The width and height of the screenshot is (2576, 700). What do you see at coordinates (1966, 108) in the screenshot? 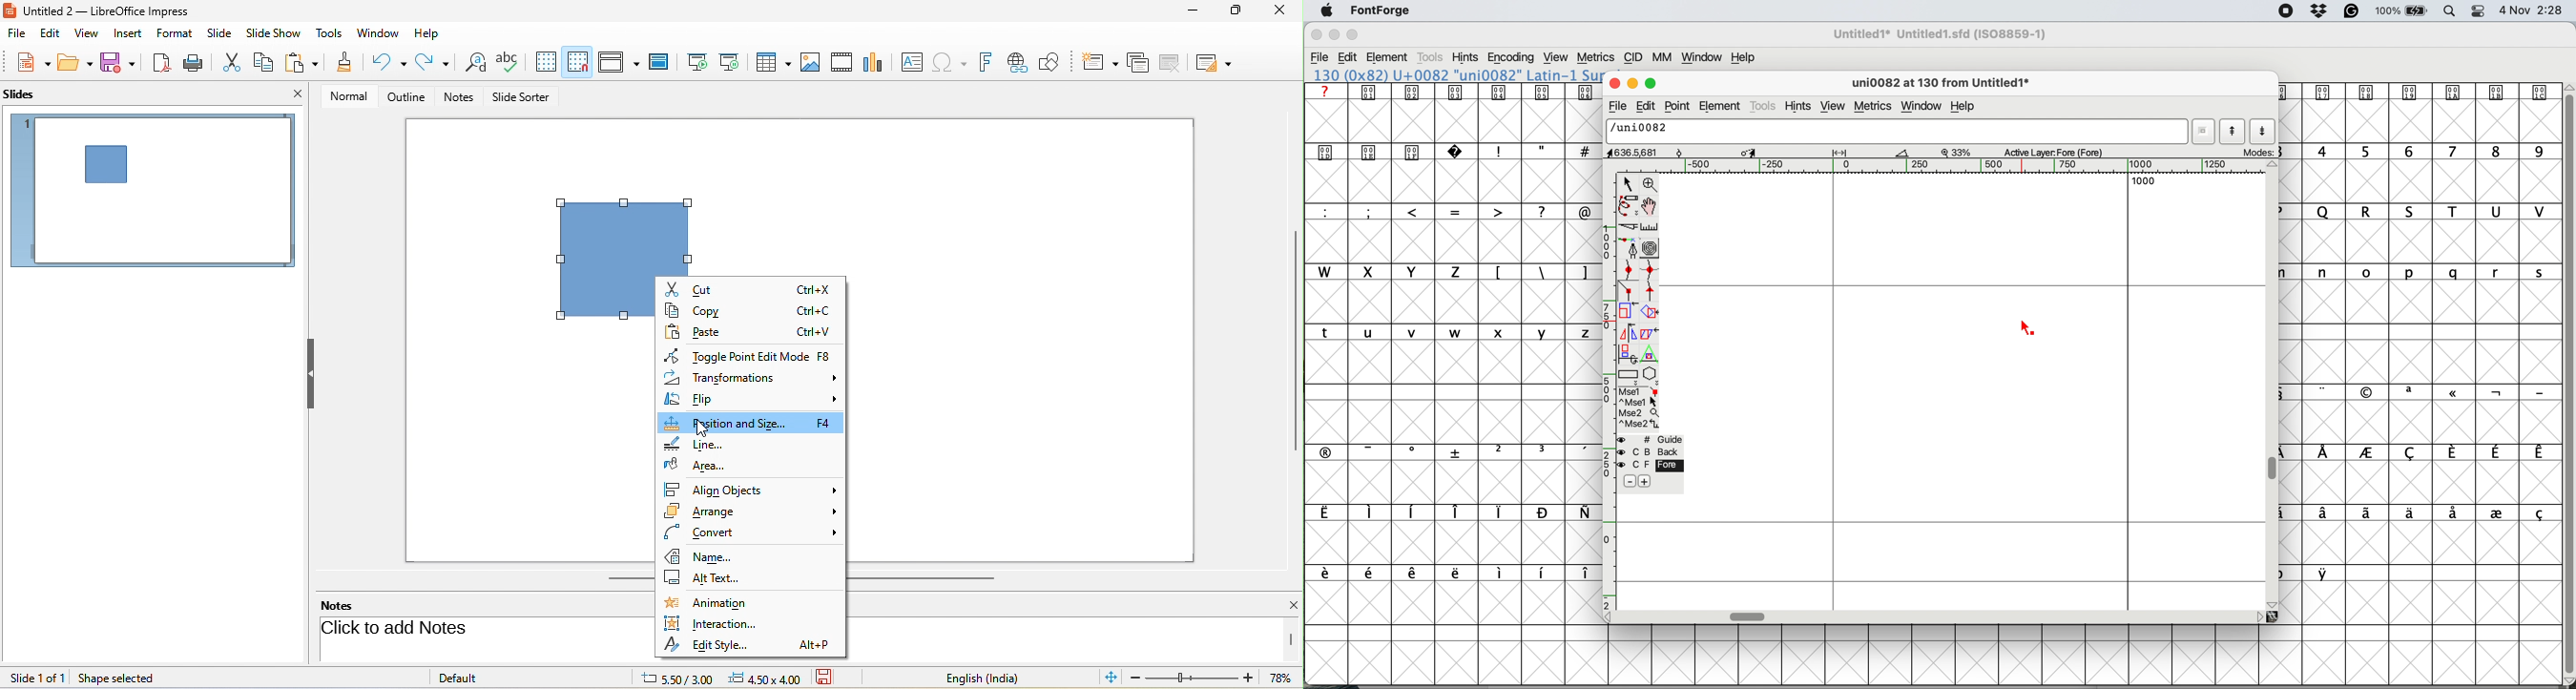
I see `help` at bounding box center [1966, 108].